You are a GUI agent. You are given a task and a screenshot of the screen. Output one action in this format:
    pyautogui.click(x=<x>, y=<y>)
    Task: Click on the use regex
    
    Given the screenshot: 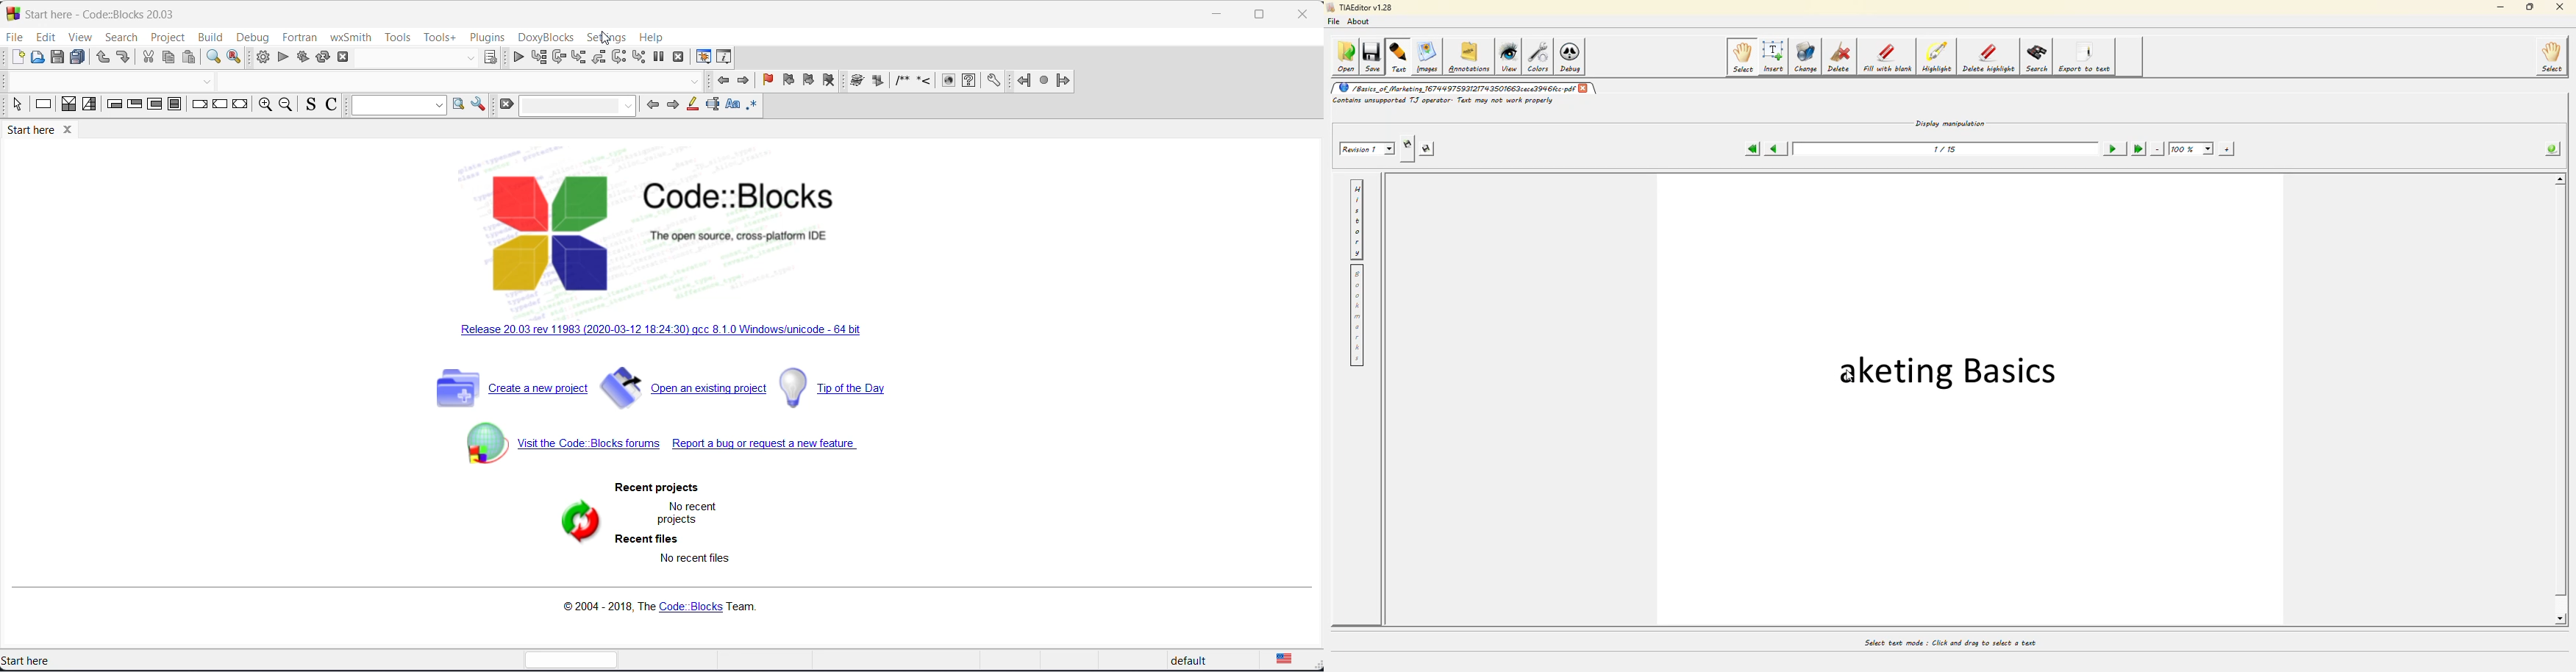 What is the action you would take?
    pyautogui.click(x=752, y=104)
    